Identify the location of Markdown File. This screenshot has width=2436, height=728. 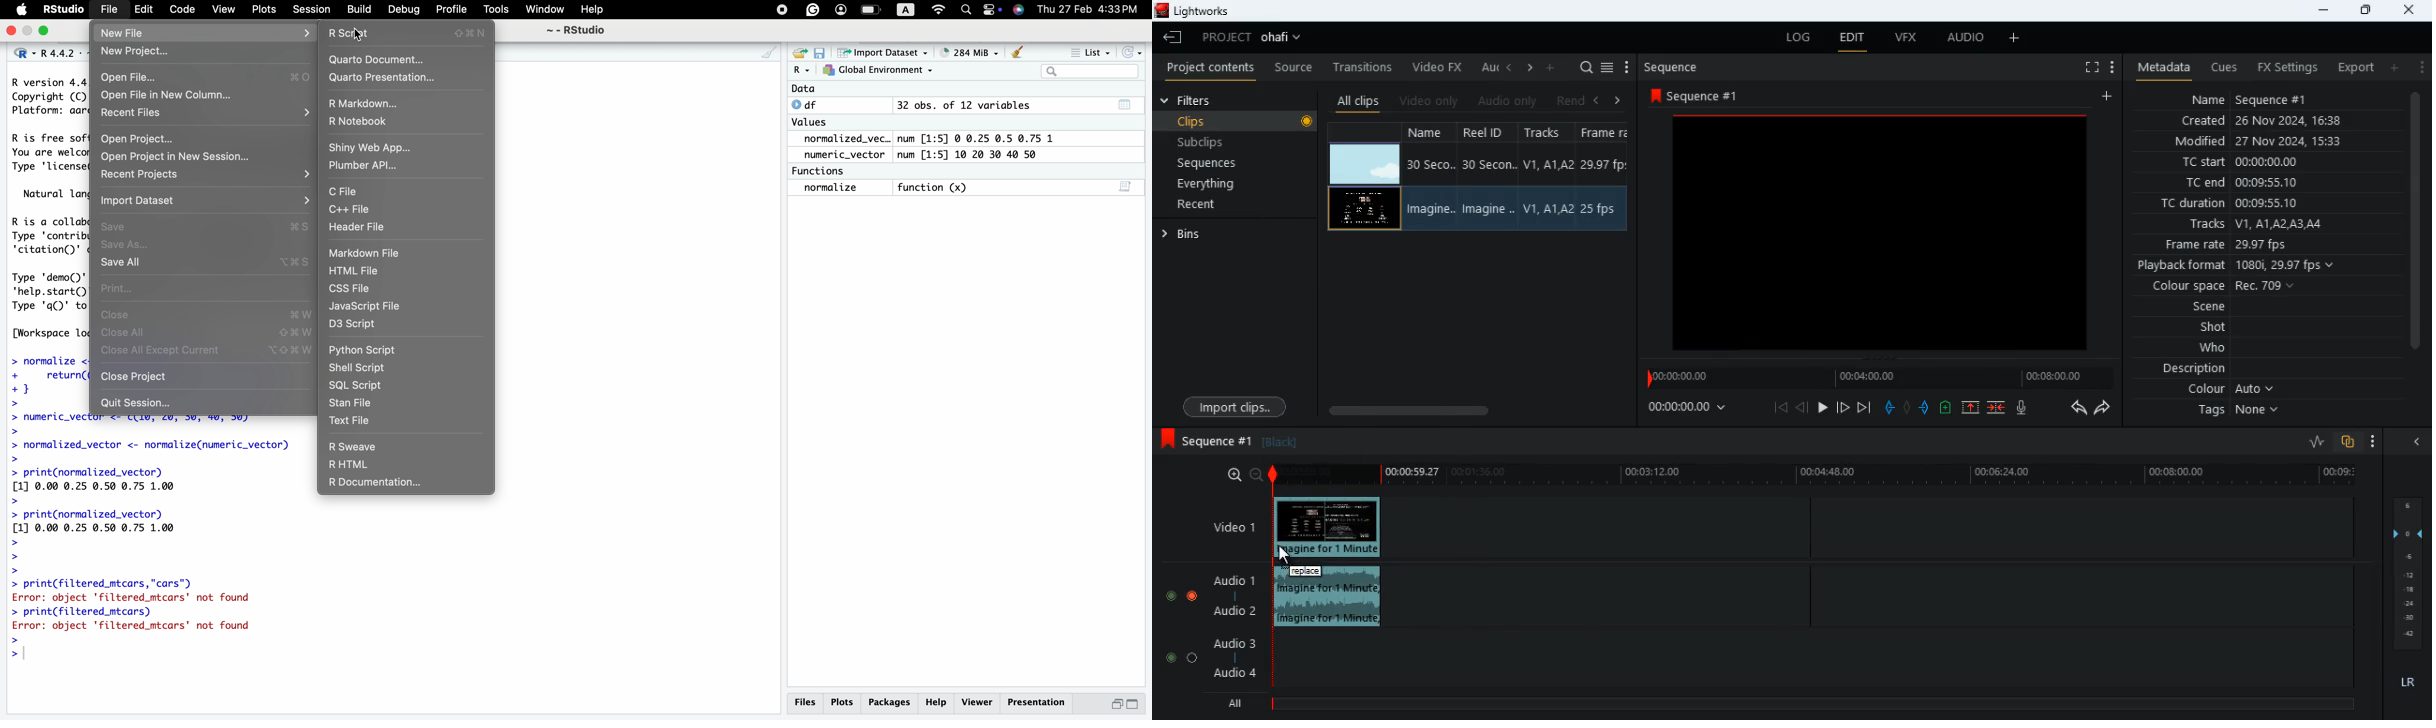
(370, 254).